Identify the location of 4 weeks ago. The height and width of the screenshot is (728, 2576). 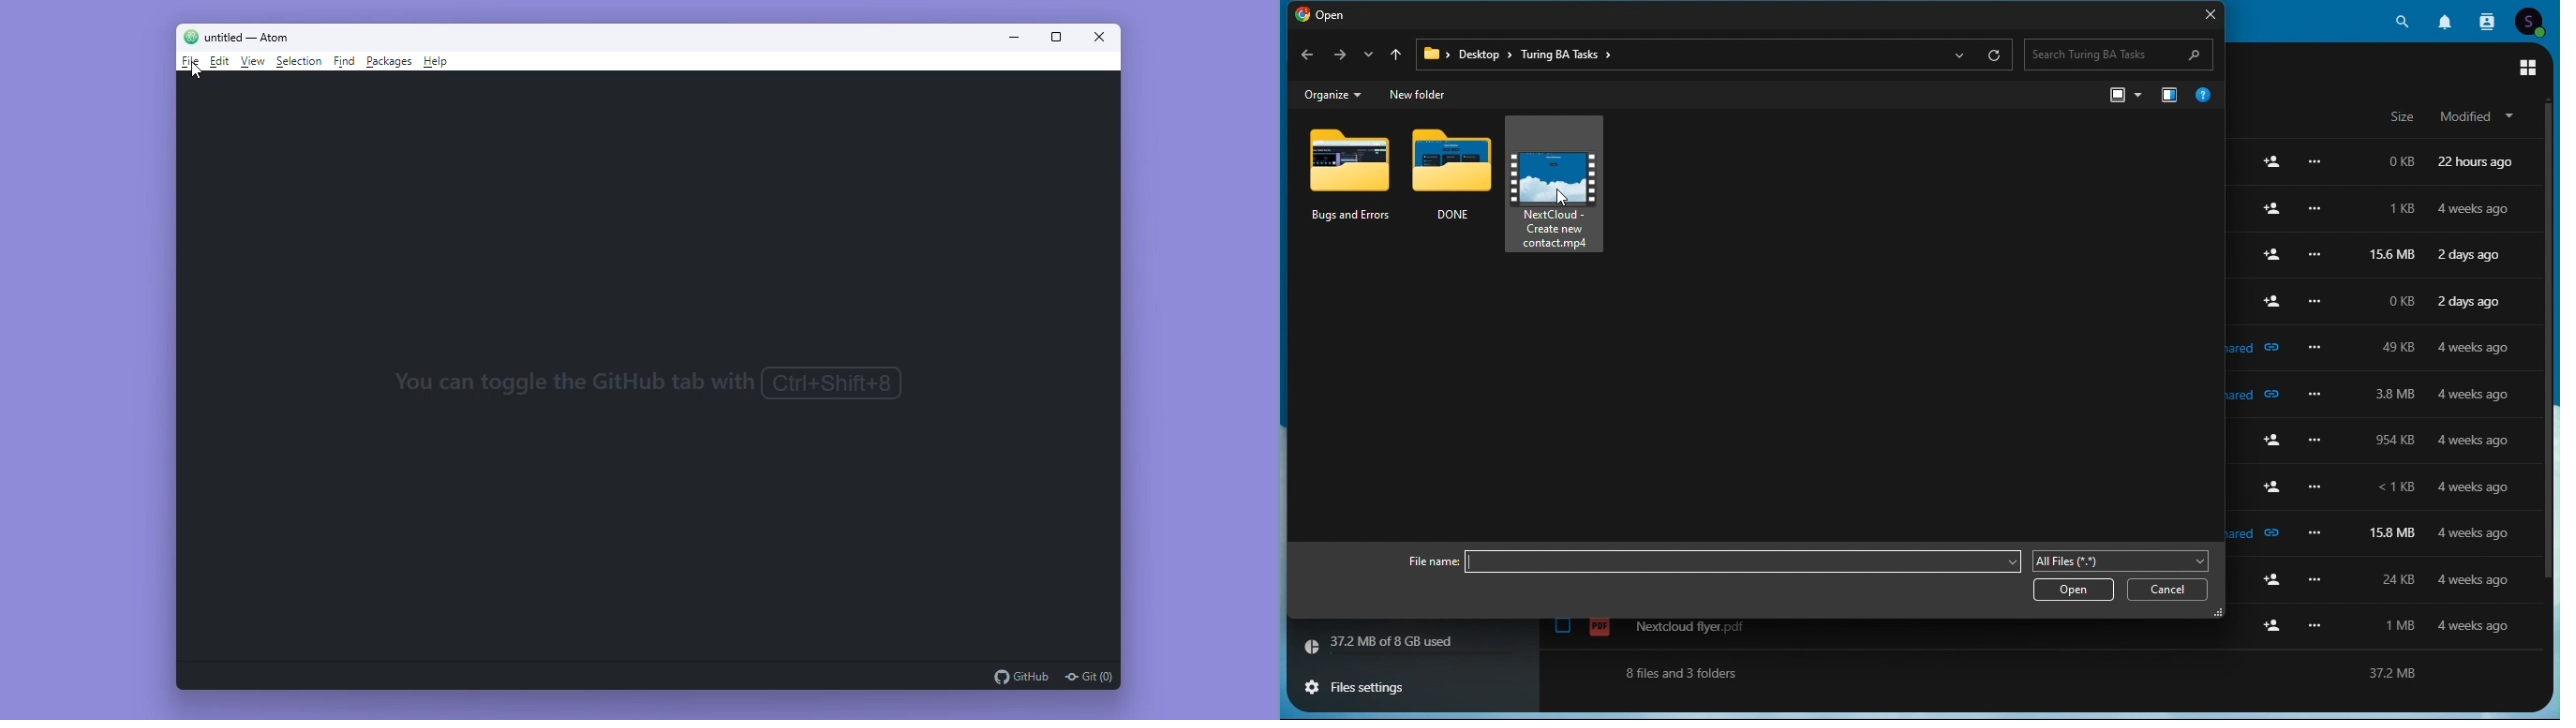
(2479, 395).